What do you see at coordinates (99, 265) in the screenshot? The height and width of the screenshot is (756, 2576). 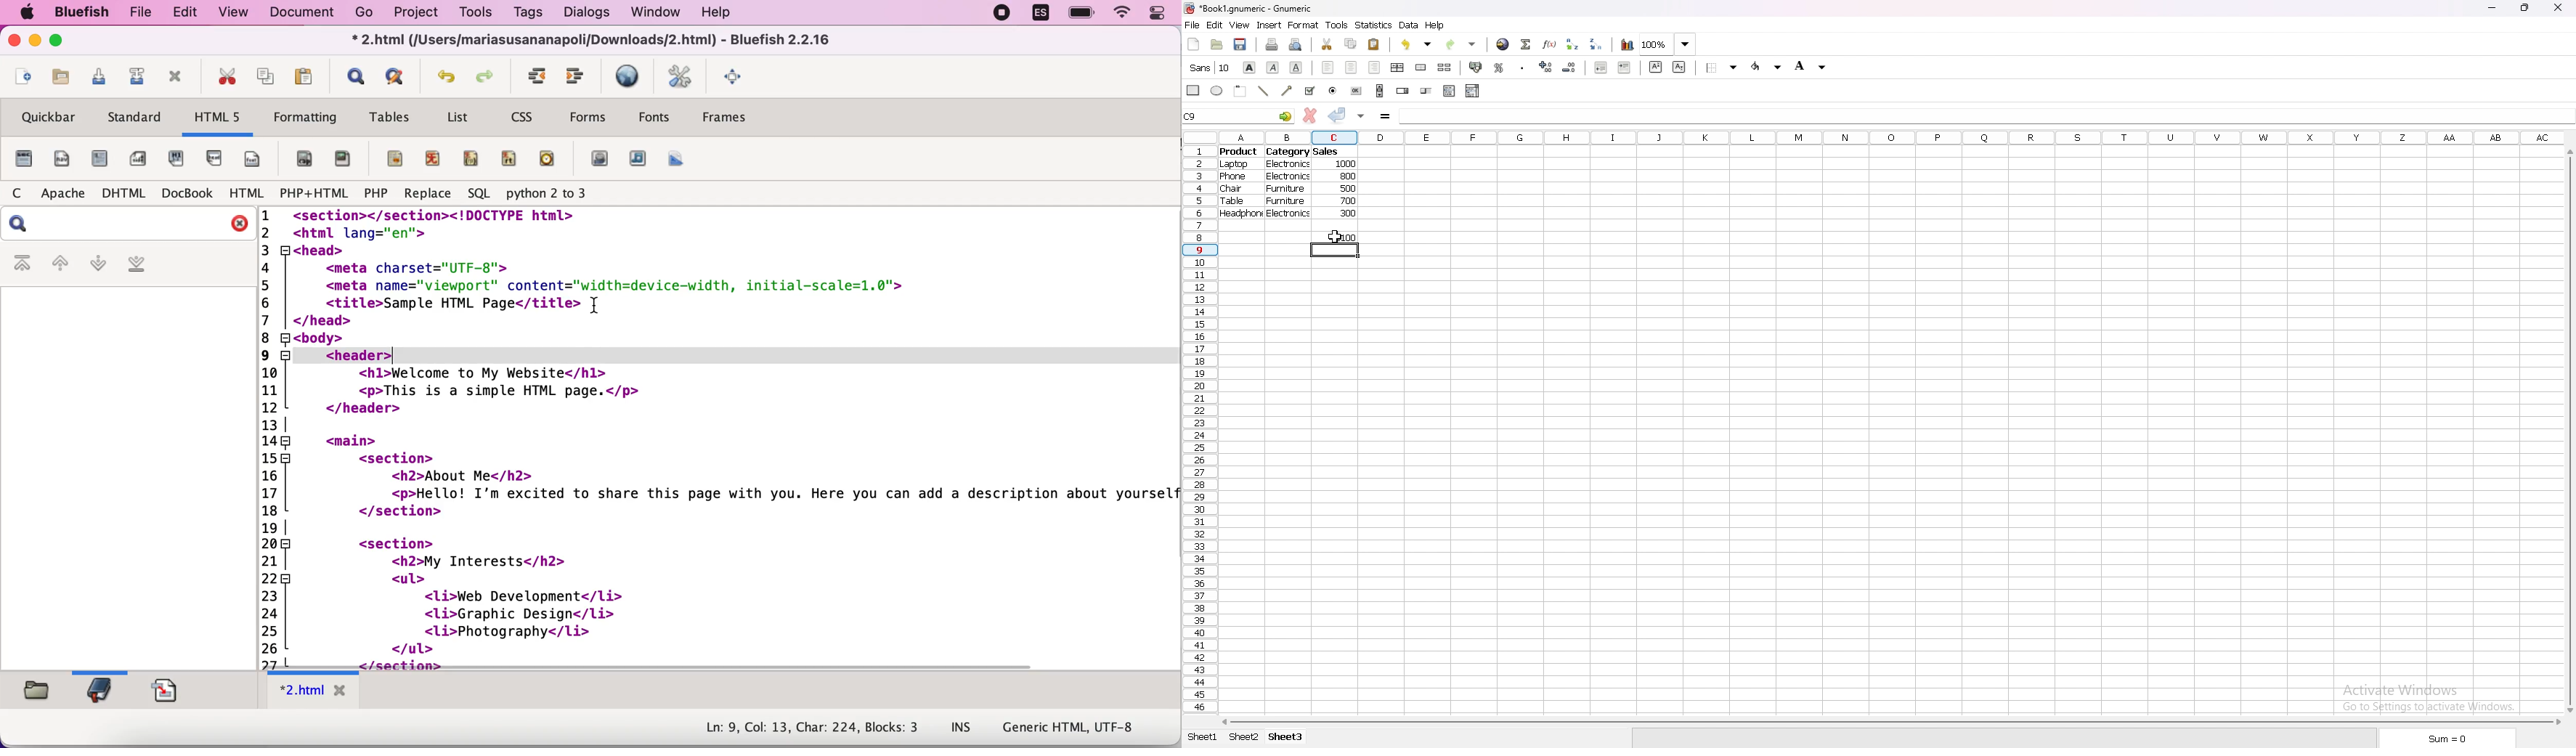 I see `next bookmark` at bounding box center [99, 265].